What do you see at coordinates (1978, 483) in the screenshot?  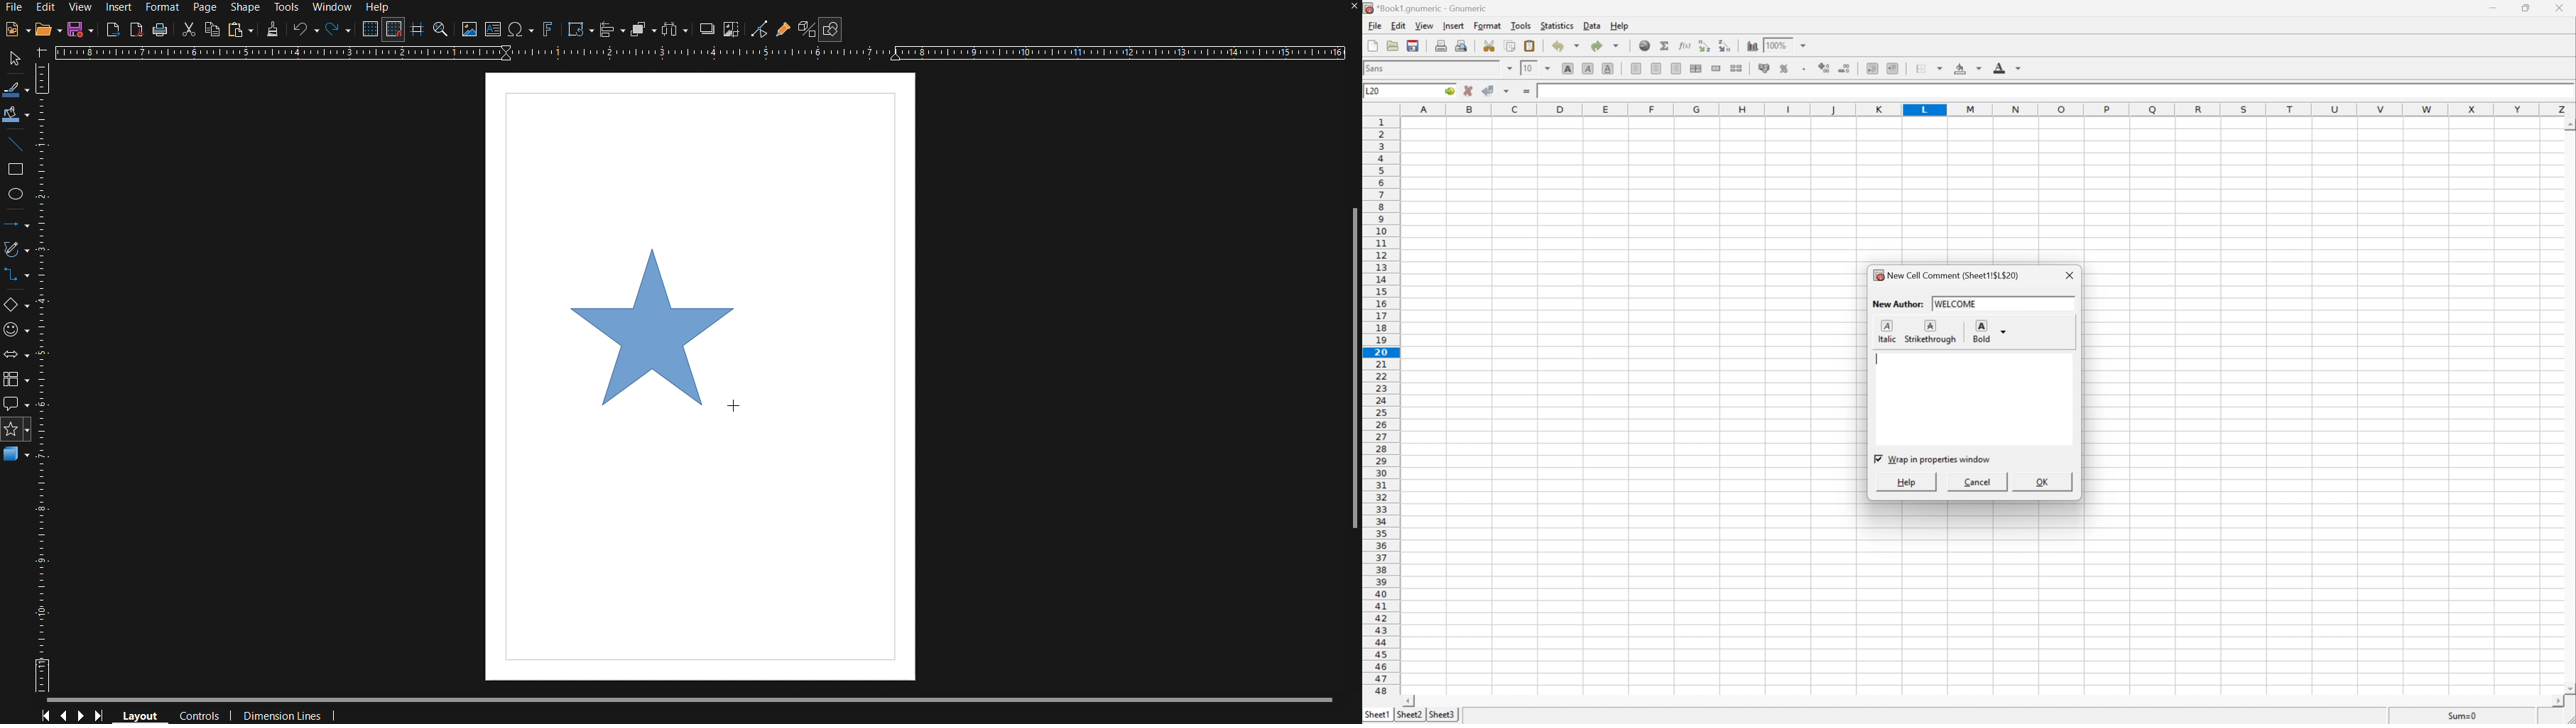 I see `Cancel` at bounding box center [1978, 483].